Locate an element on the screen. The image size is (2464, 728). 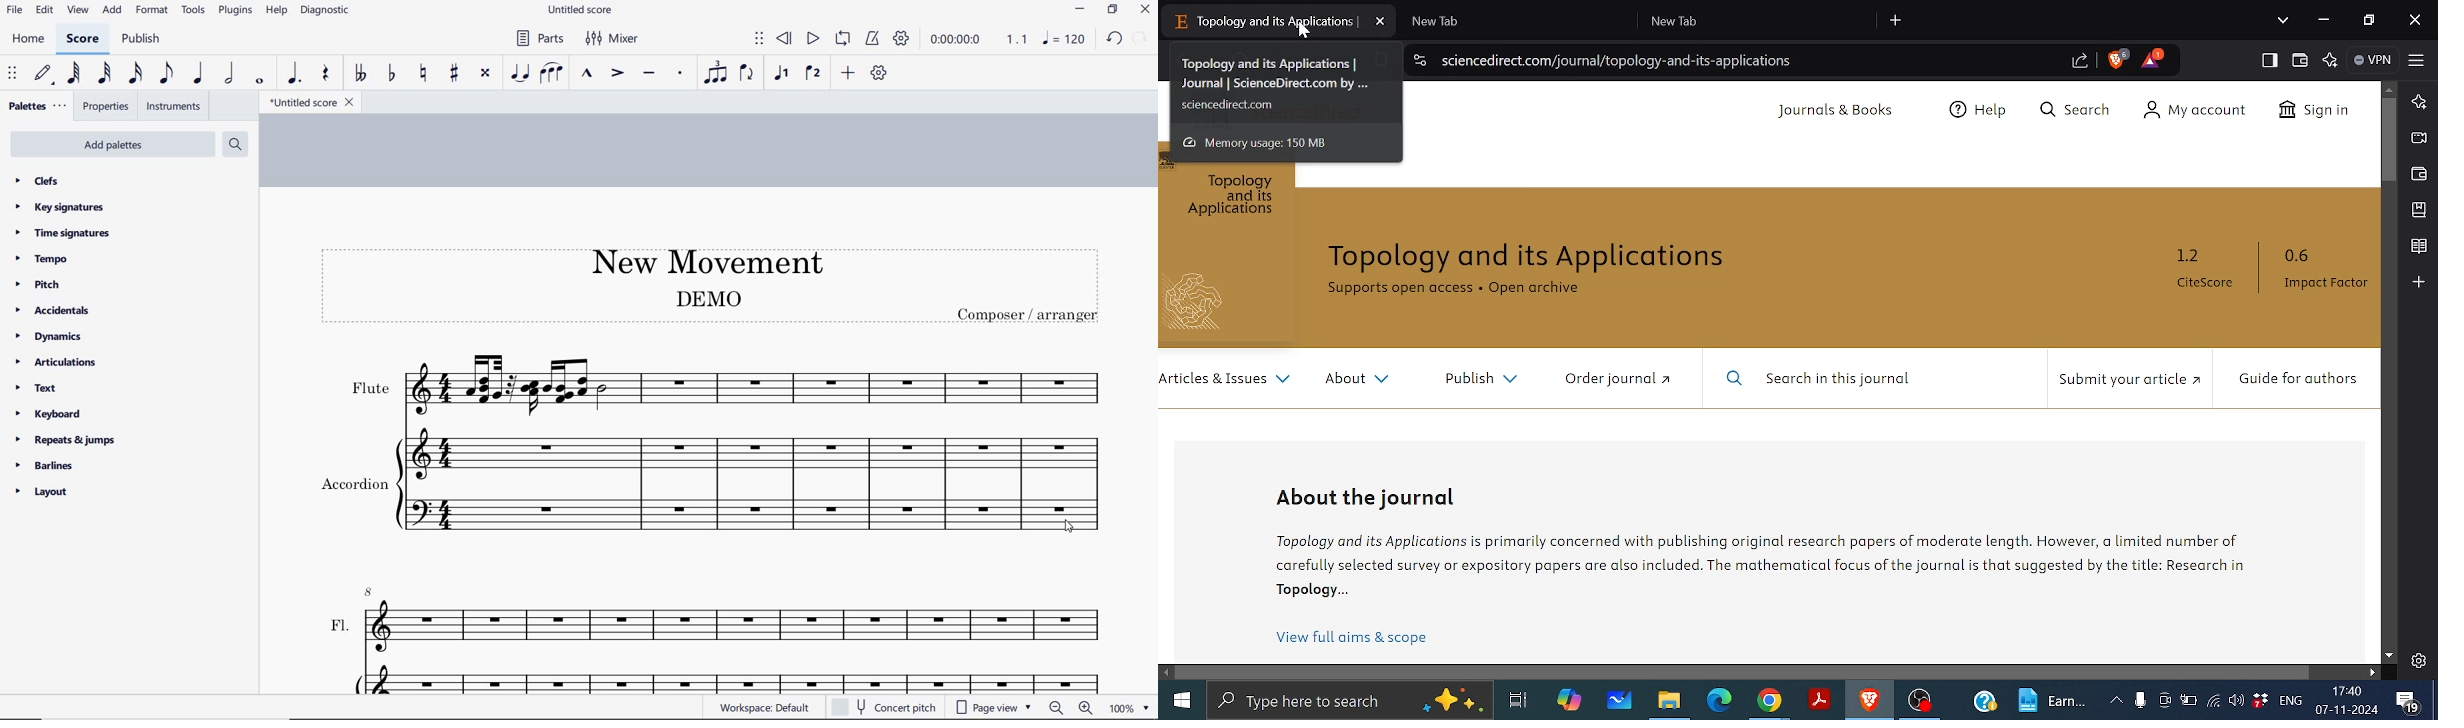
Guide for authors is located at coordinates (2296, 380).